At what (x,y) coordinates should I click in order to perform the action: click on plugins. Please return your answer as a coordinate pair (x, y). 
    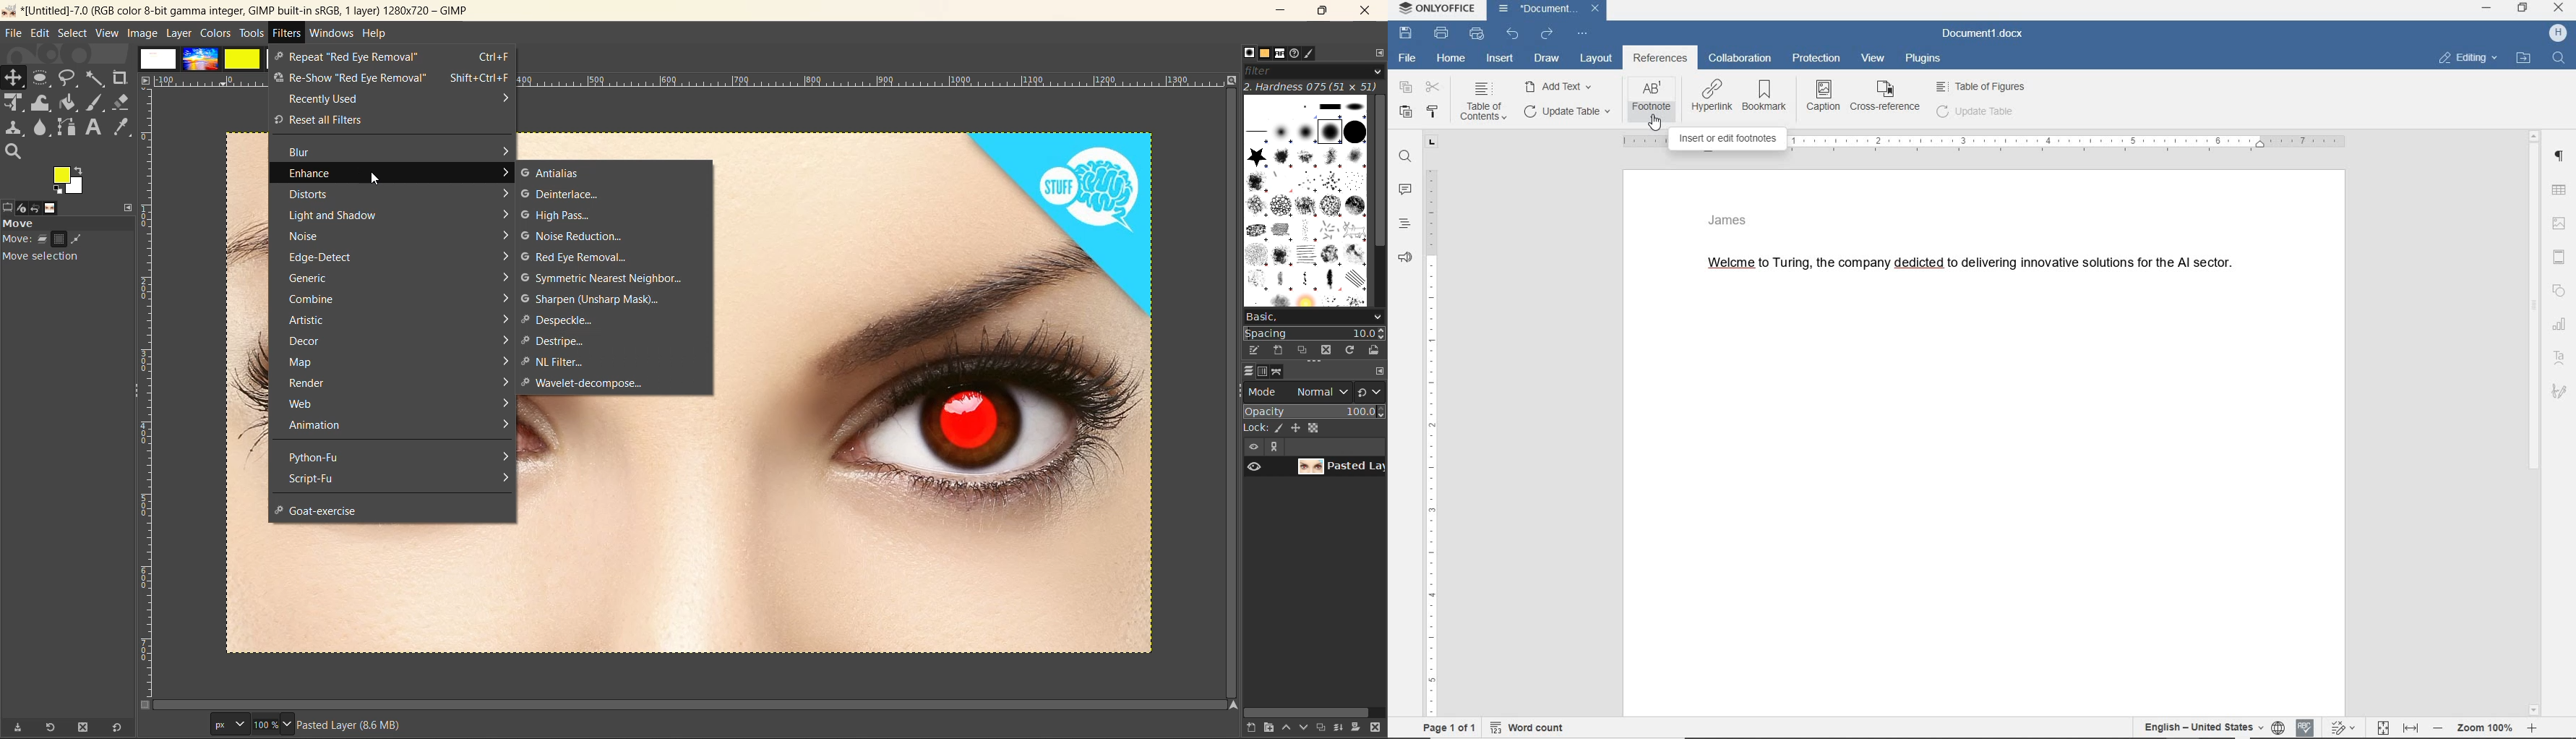
    Looking at the image, I should click on (1926, 59).